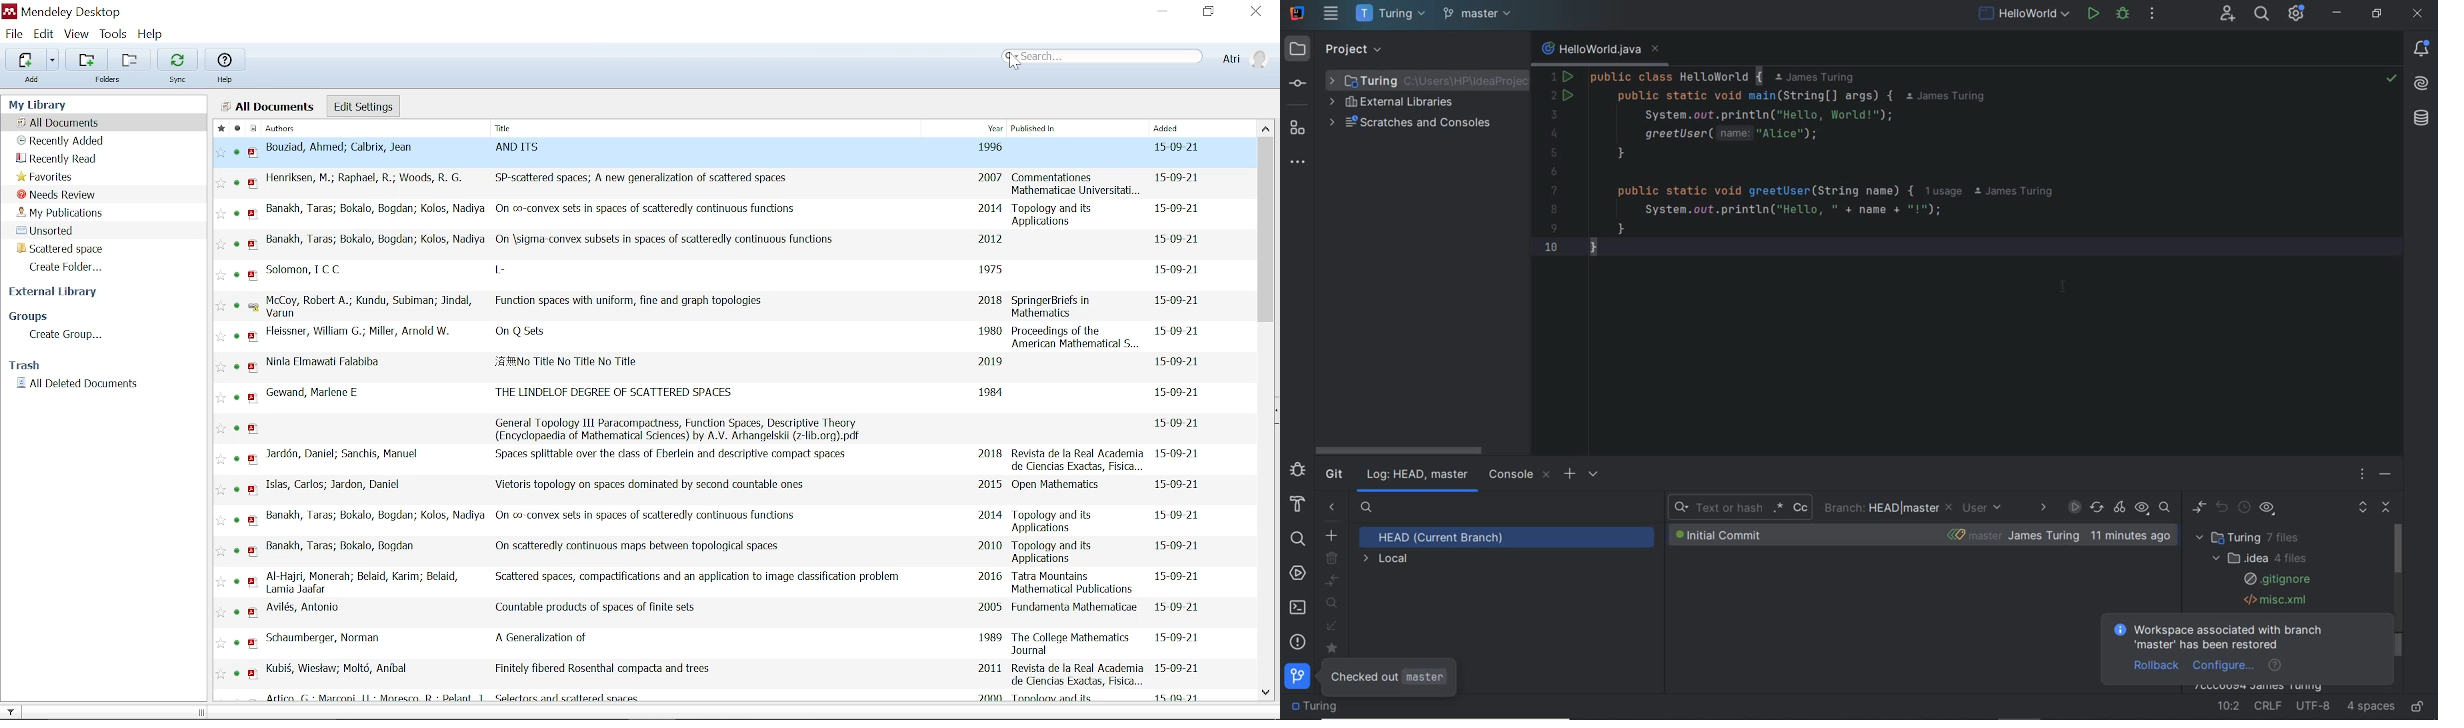 The width and height of the screenshot is (2464, 728). Describe the element at coordinates (1519, 475) in the screenshot. I see `console` at that location.